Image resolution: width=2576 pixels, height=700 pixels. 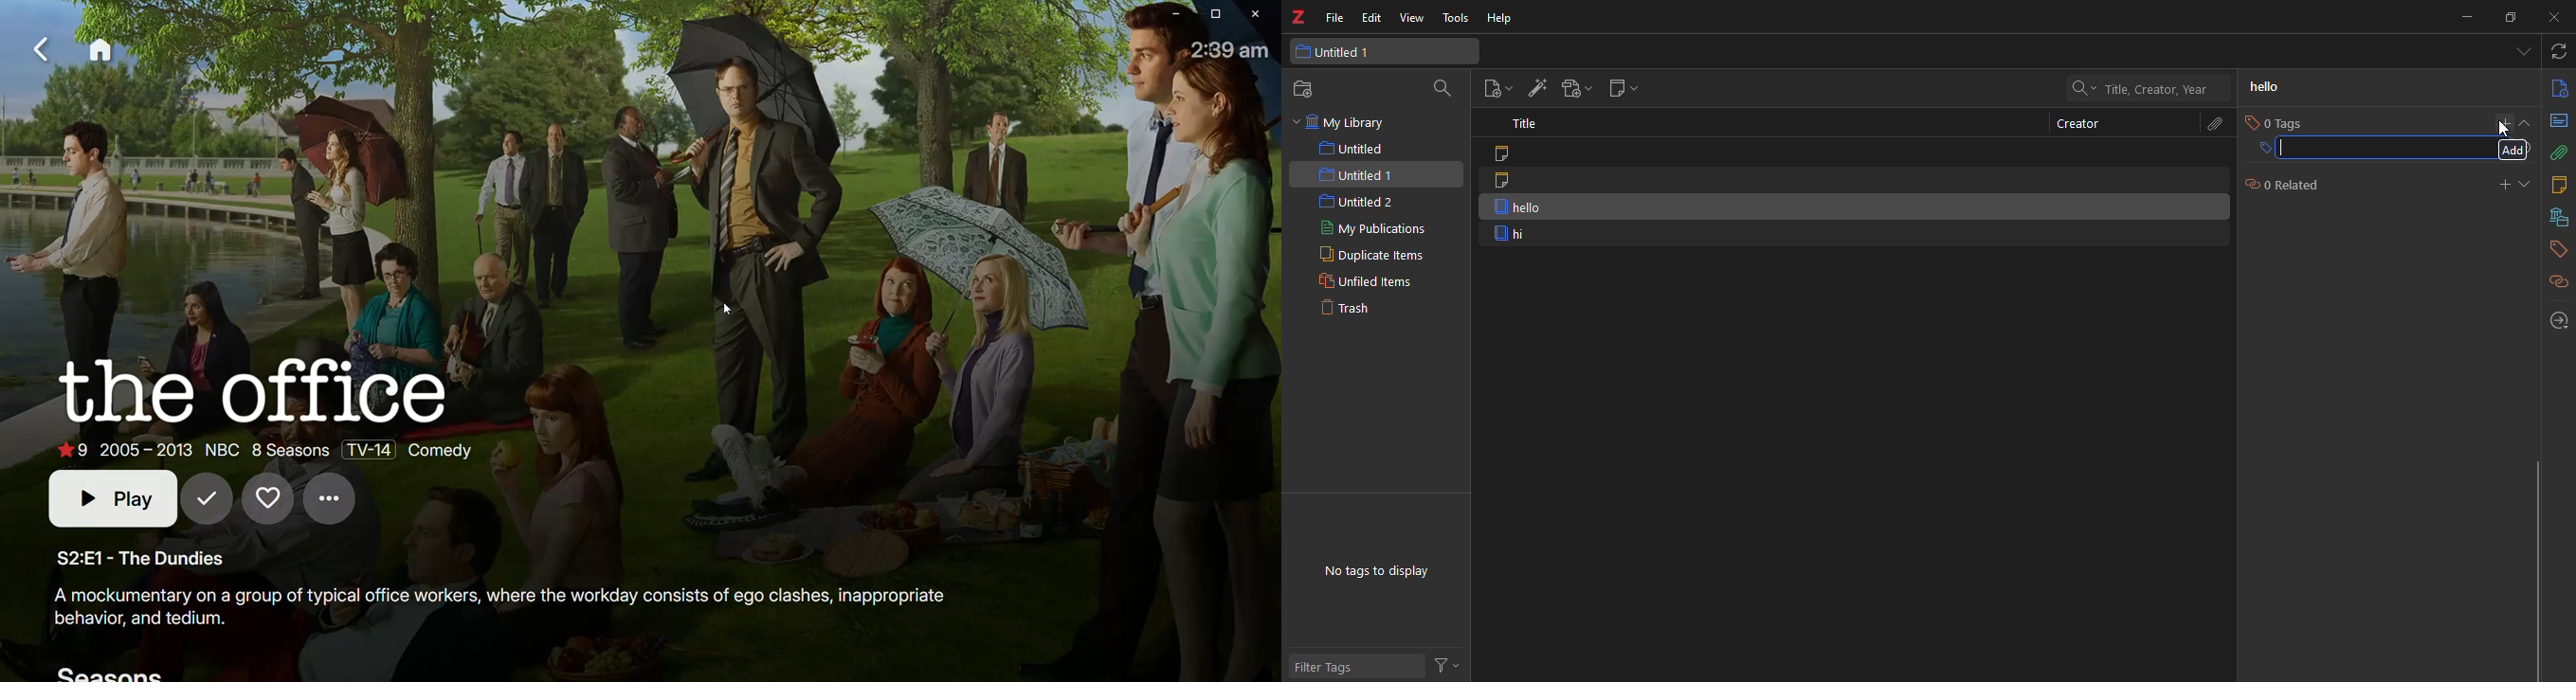 I want to click on 0 related, so click(x=2281, y=184).